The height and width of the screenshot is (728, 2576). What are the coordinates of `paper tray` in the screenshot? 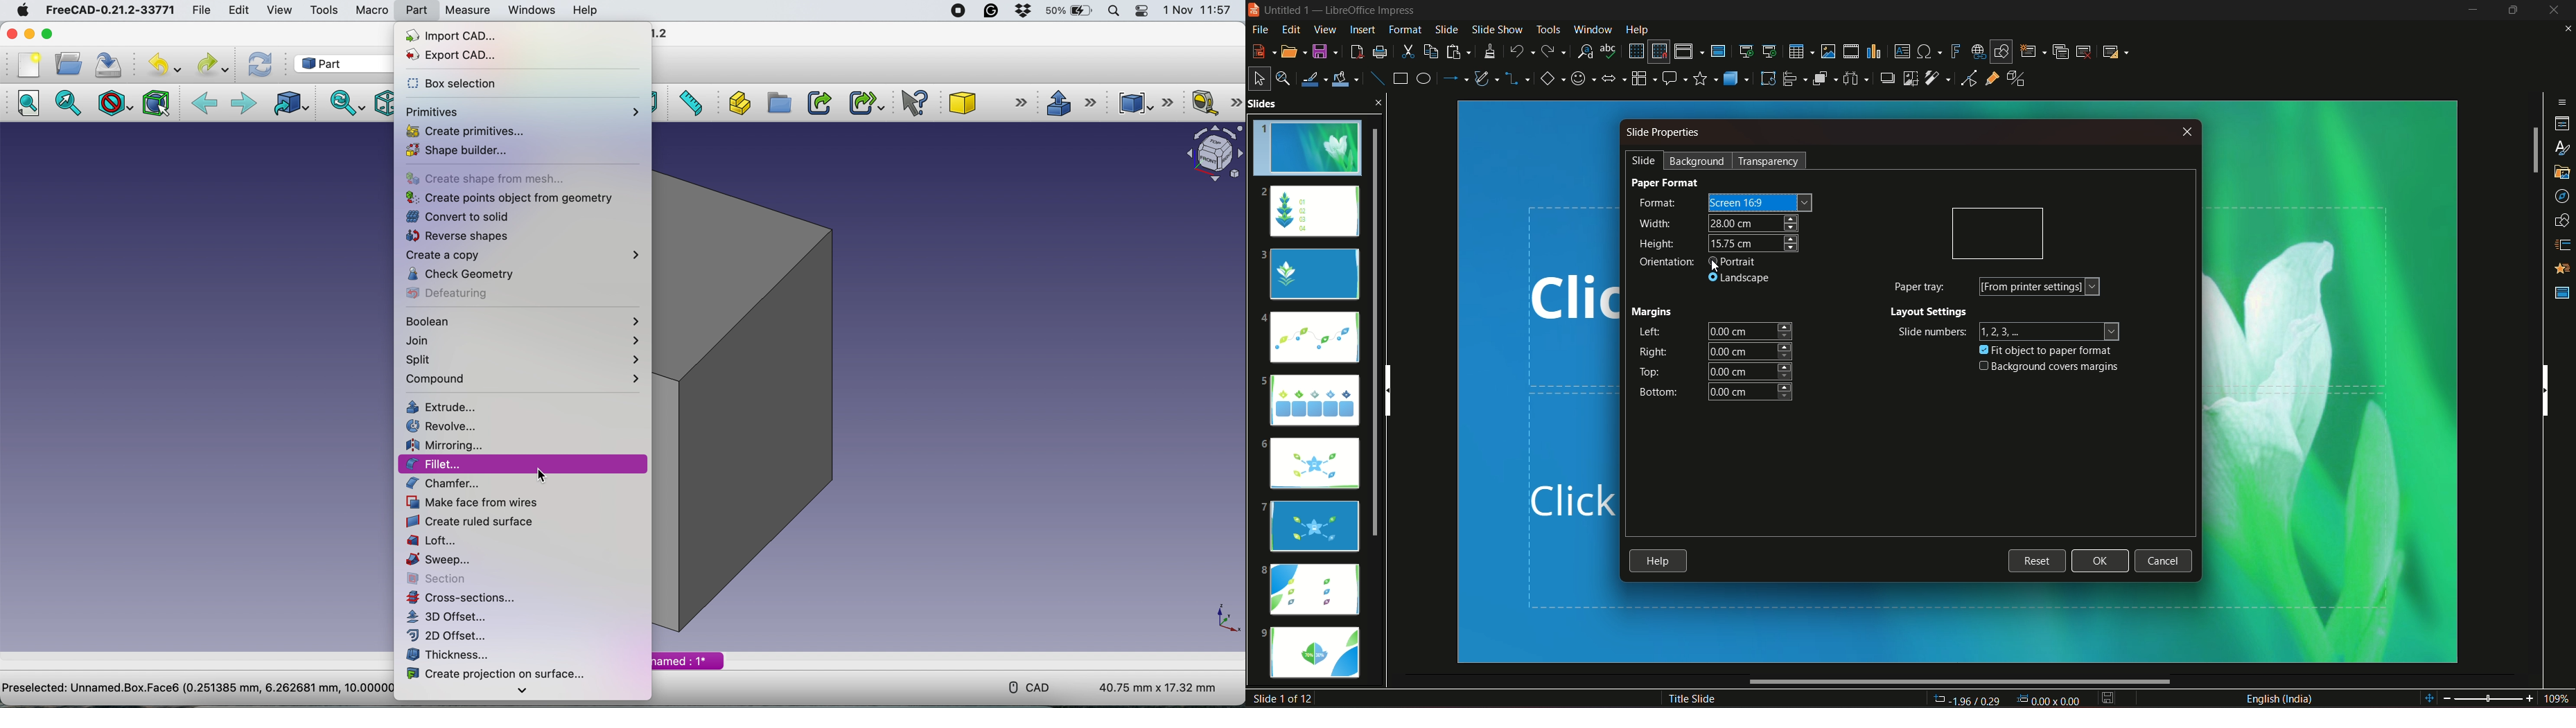 It's located at (1919, 285).